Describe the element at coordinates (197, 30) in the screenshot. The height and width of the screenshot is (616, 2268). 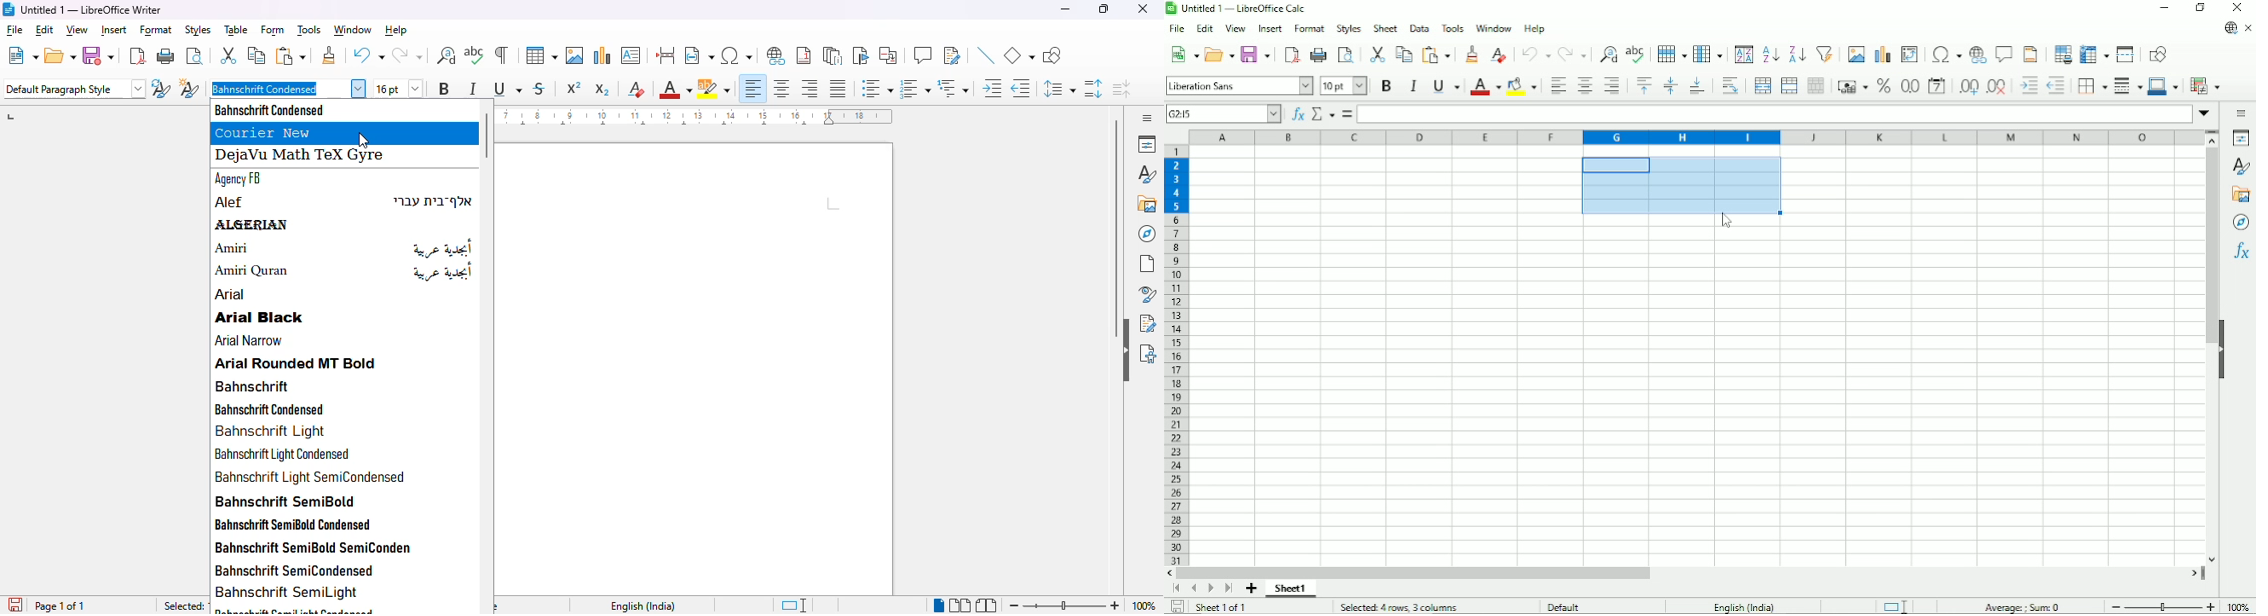
I see `styles` at that location.